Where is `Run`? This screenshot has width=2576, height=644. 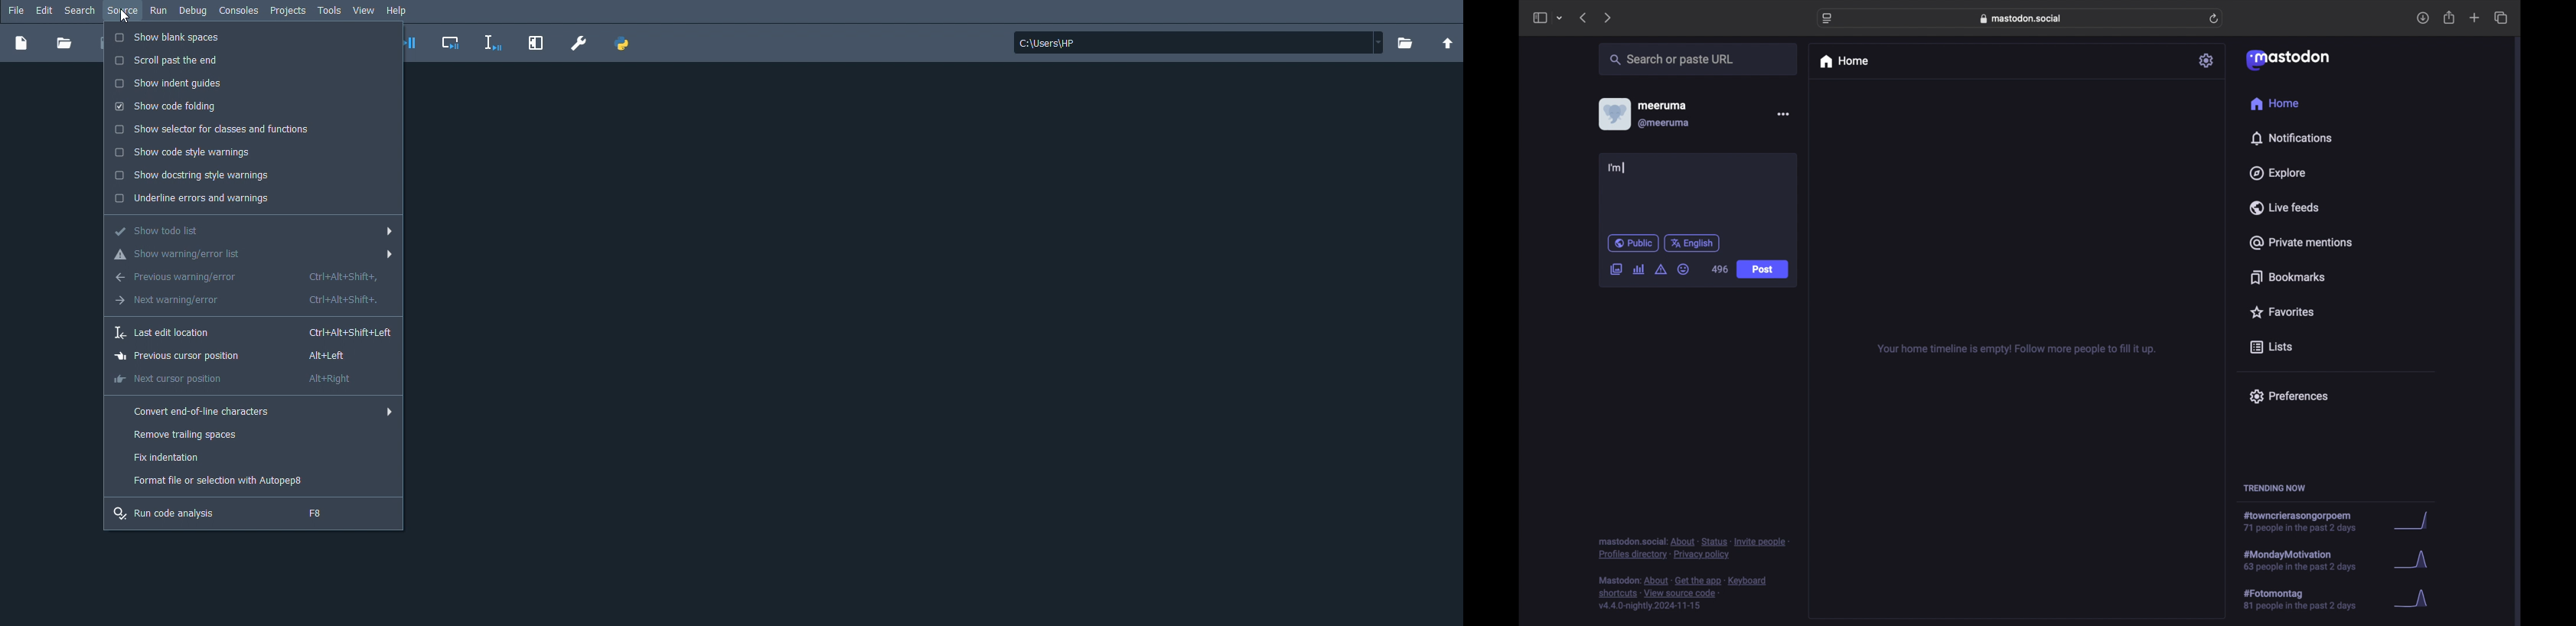 Run is located at coordinates (161, 11).